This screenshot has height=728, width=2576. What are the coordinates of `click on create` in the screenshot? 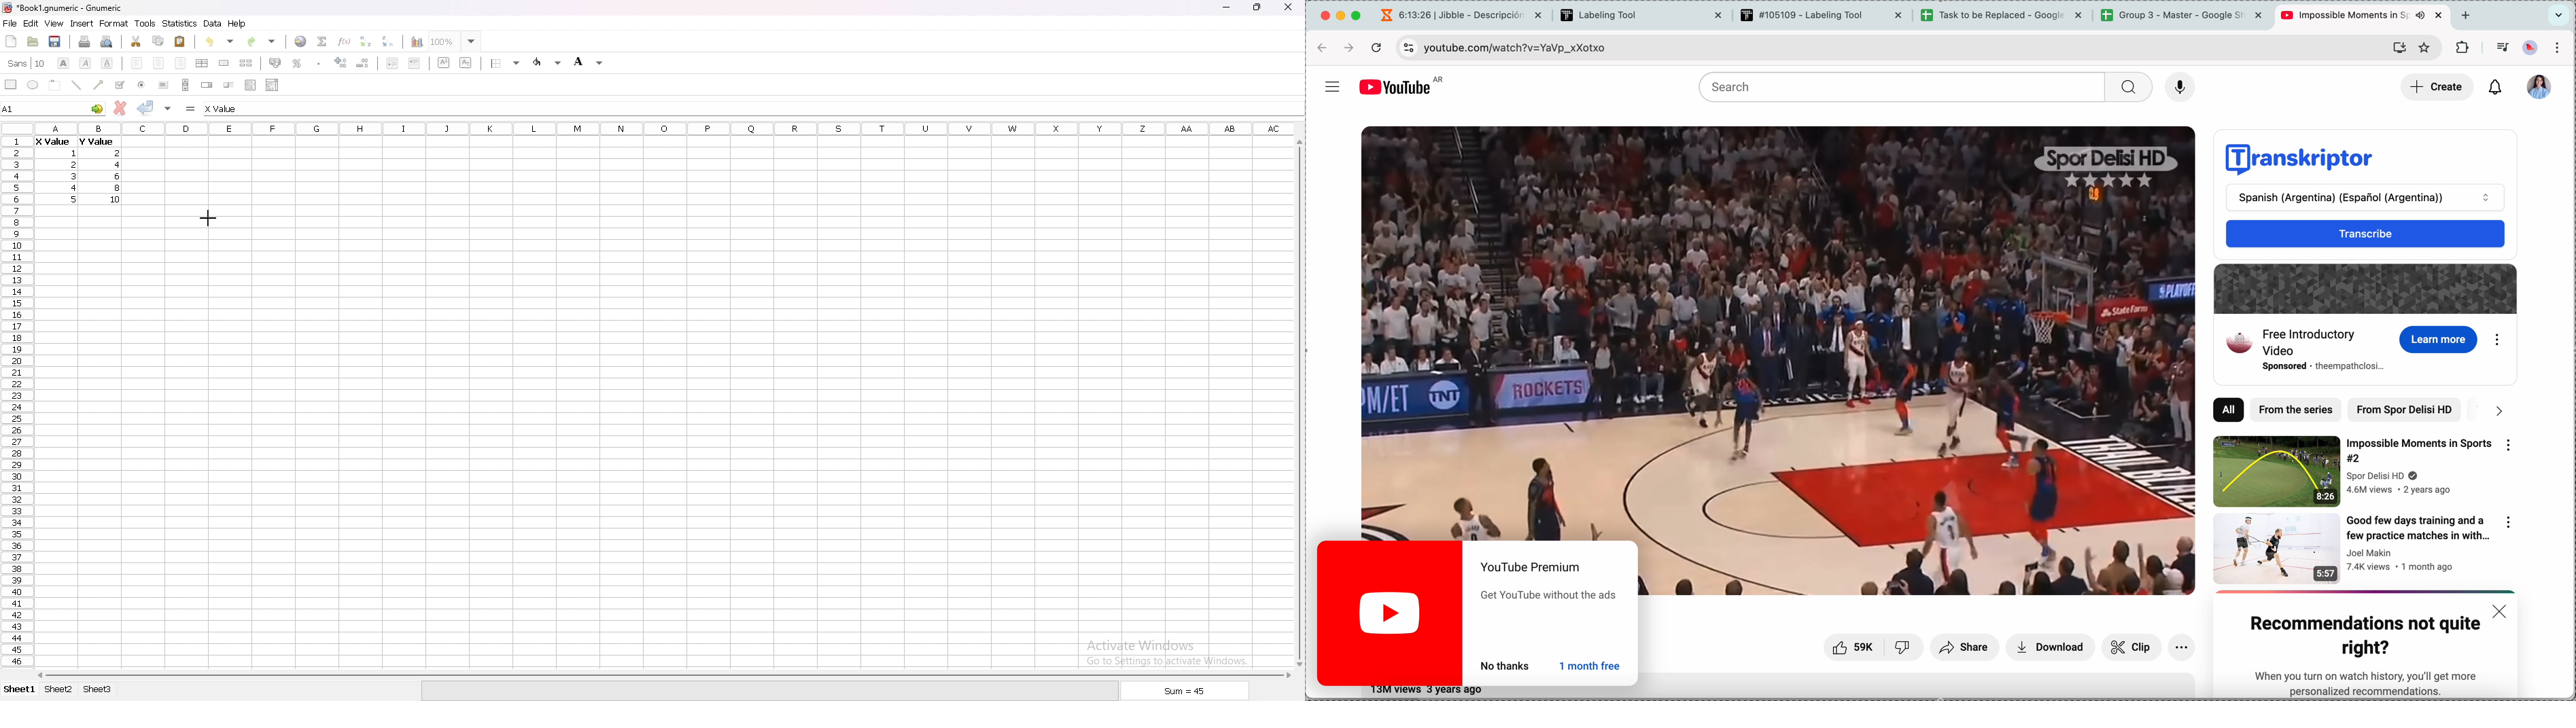 It's located at (2434, 87).